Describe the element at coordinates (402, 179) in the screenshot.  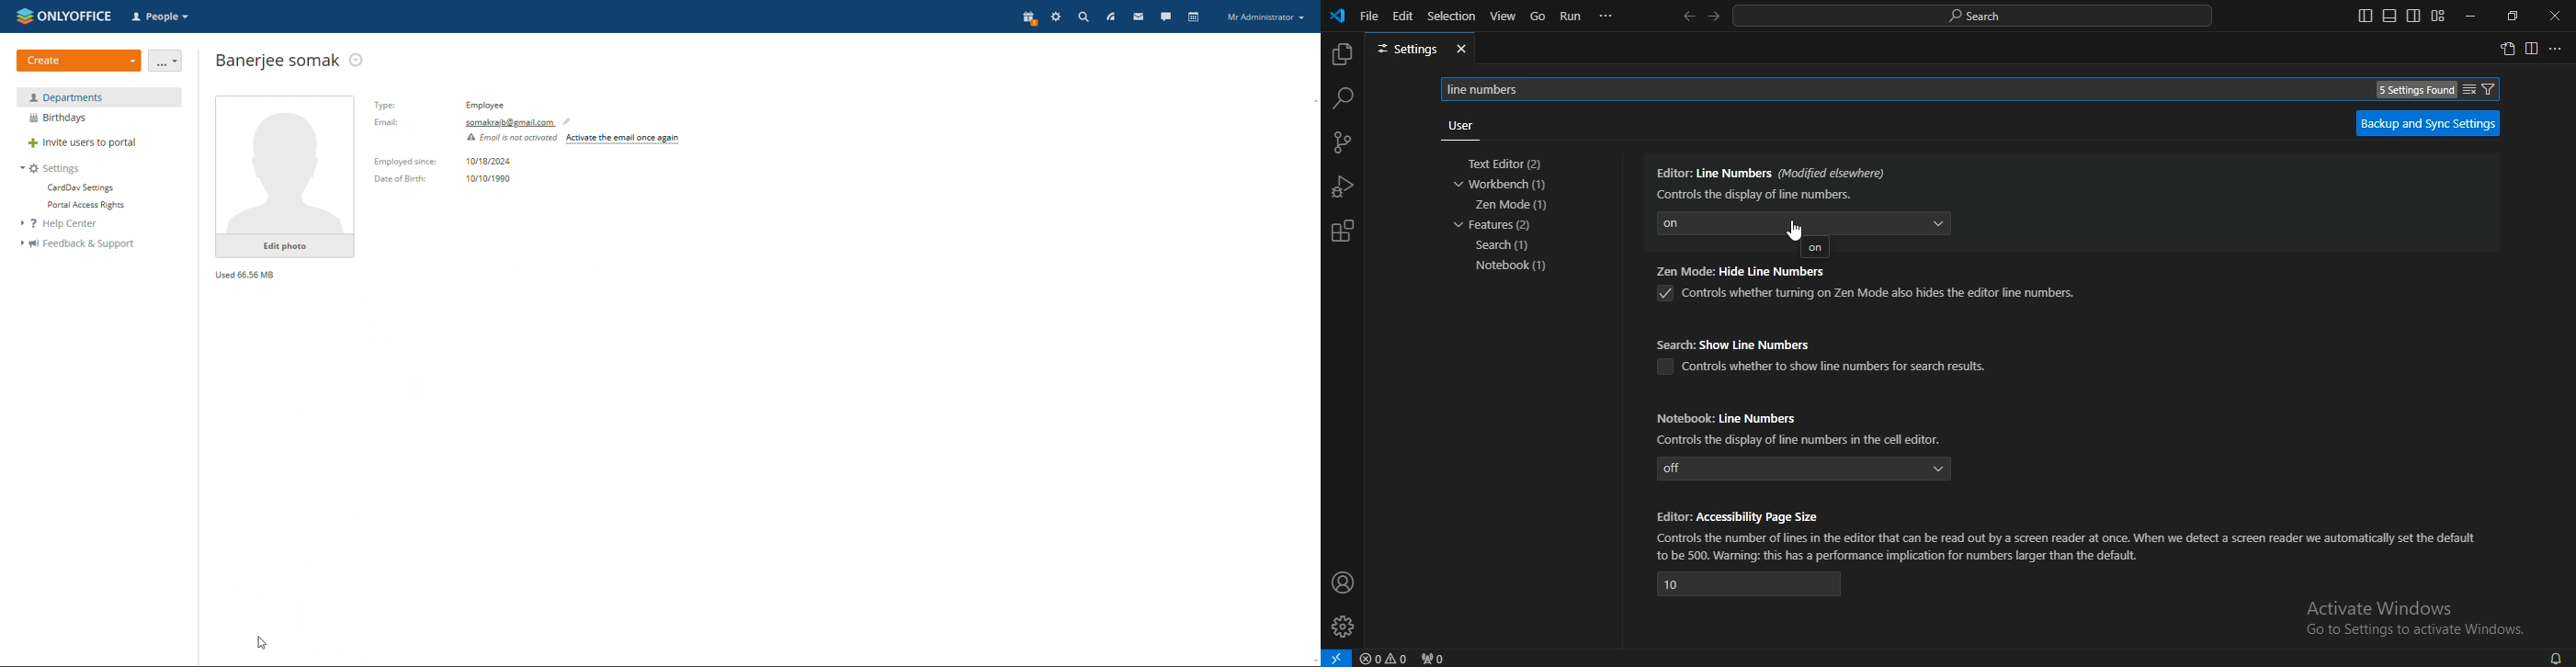
I see `date of birth` at that location.